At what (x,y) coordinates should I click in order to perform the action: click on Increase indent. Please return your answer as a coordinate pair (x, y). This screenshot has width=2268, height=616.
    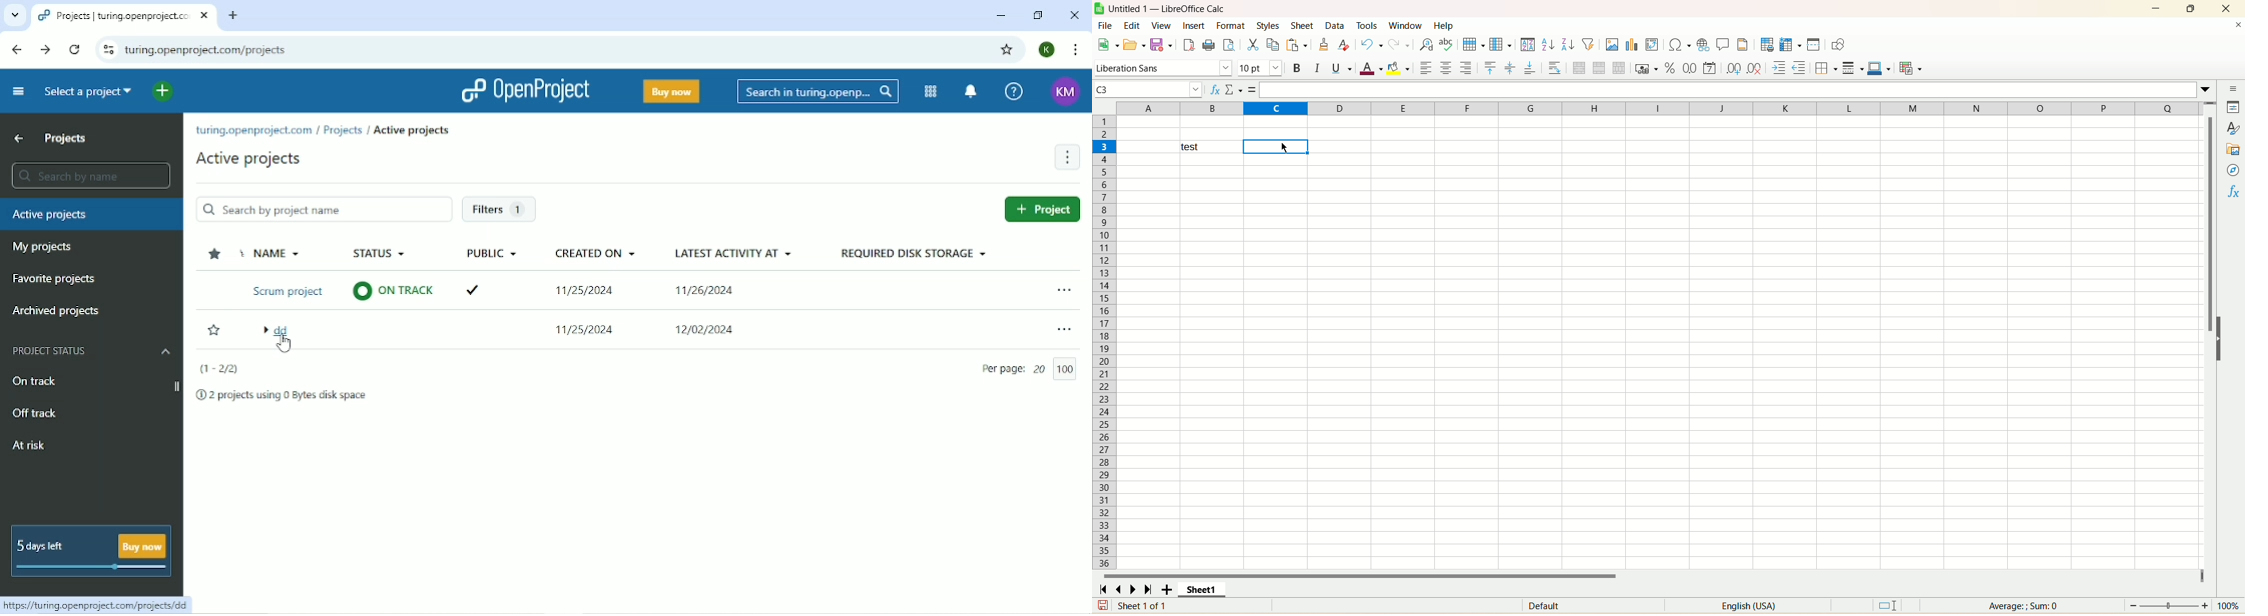
    Looking at the image, I should click on (1779, 68).